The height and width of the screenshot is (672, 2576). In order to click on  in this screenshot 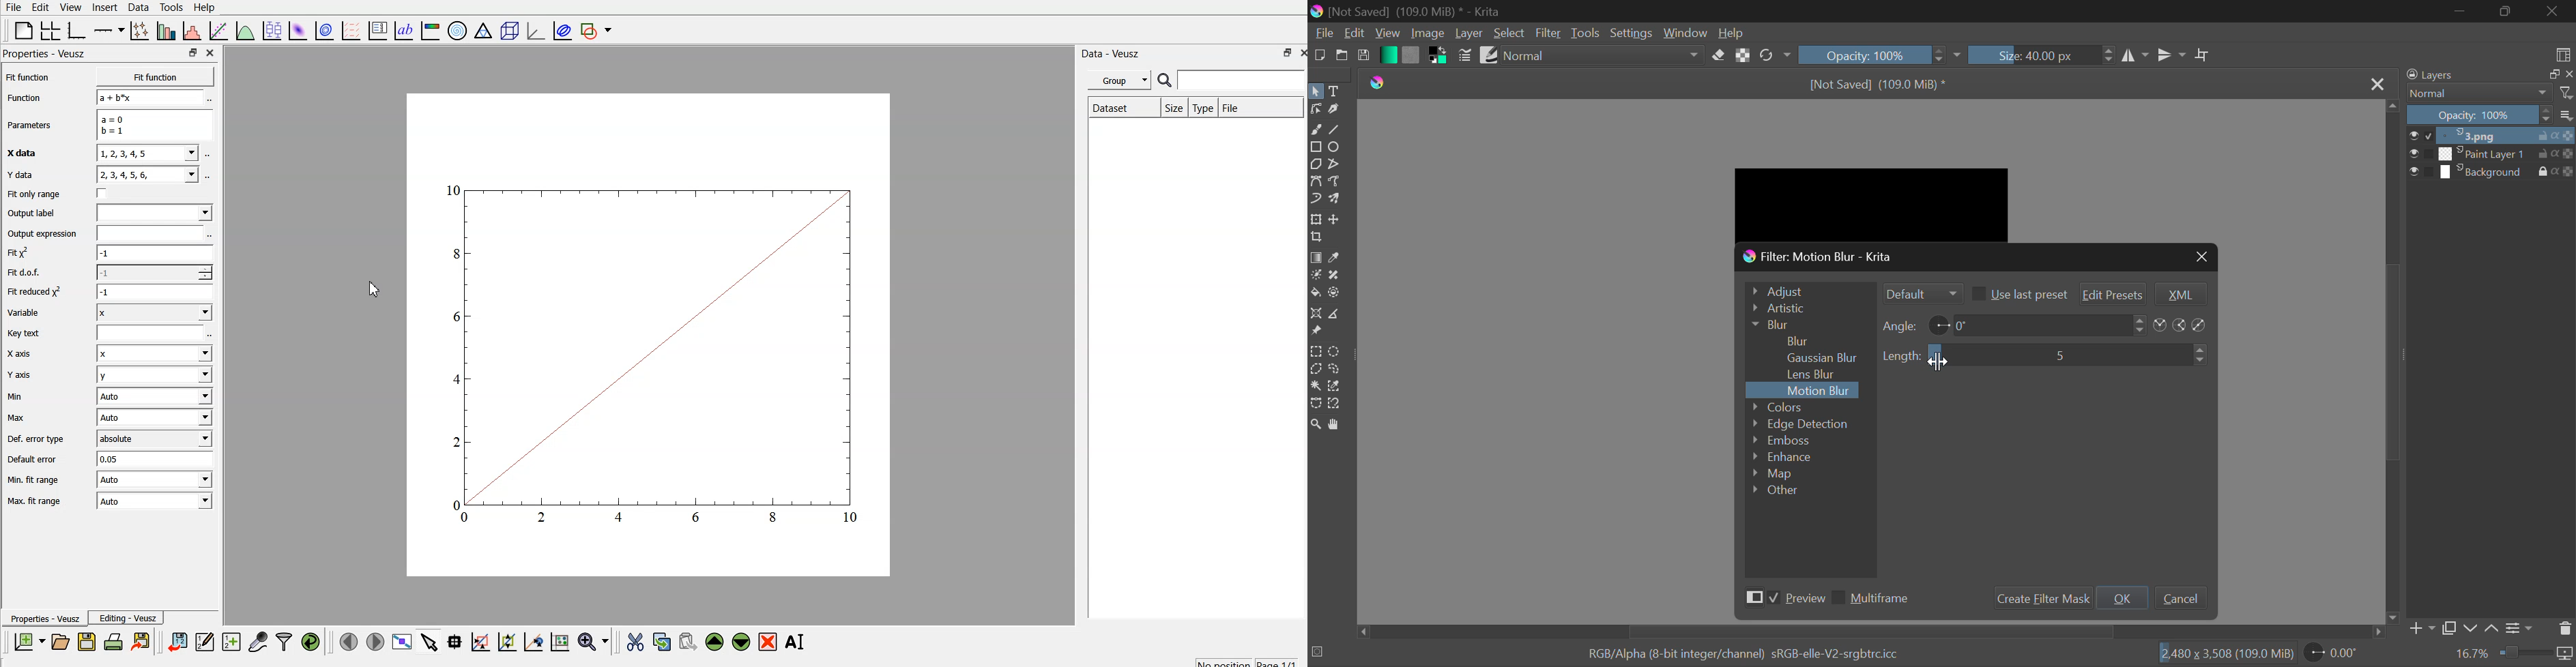, I will do `click(156, 354)`.